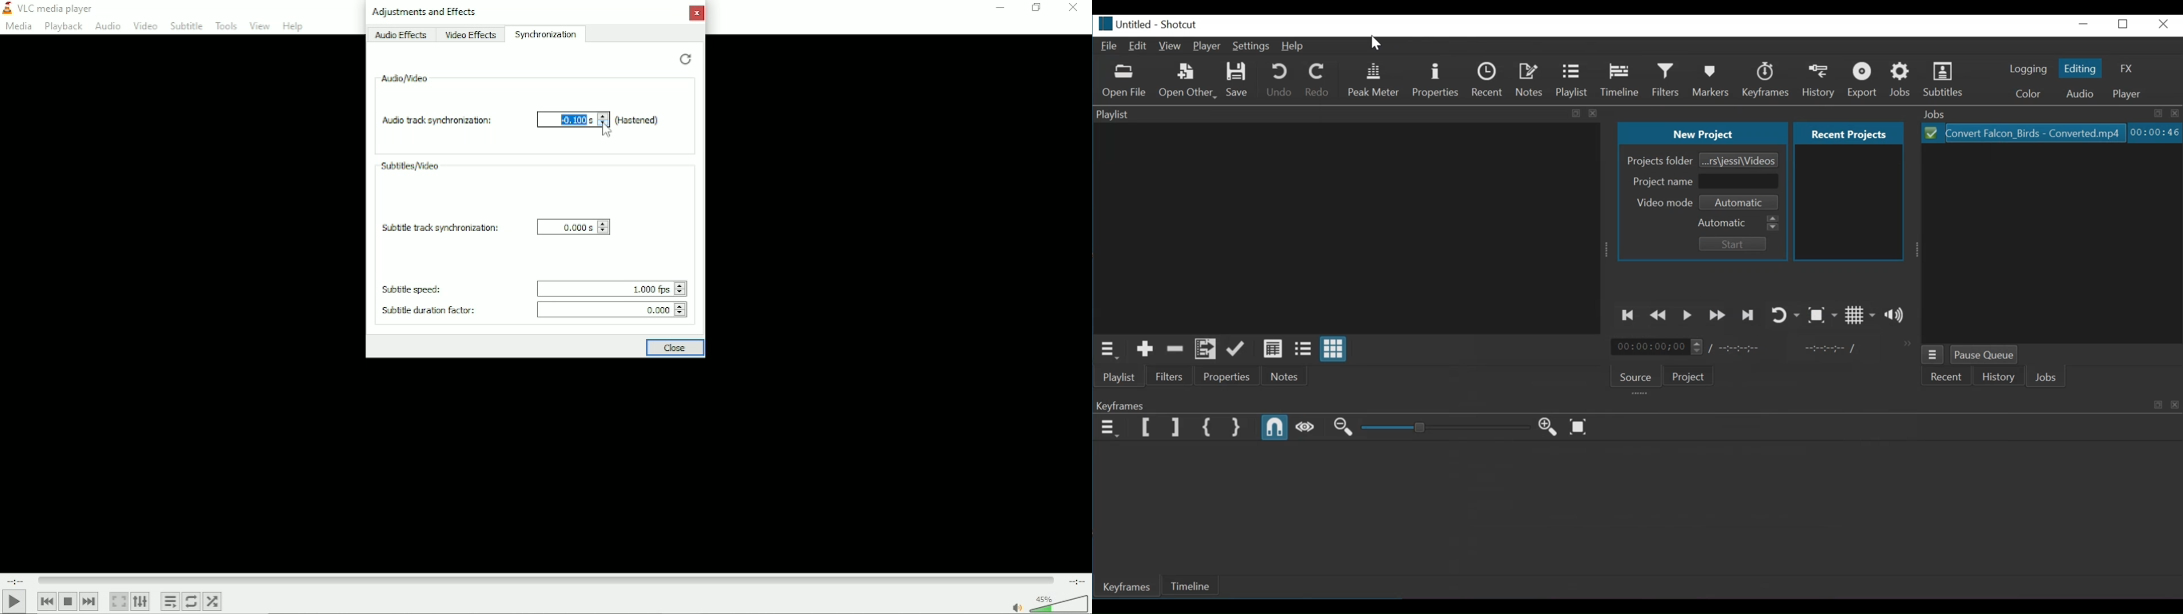  What do you see at coordinates (1236, 428) in the screenshot?
I see `Set Second Simple Keyframe` at bounding box center [1236, 428].